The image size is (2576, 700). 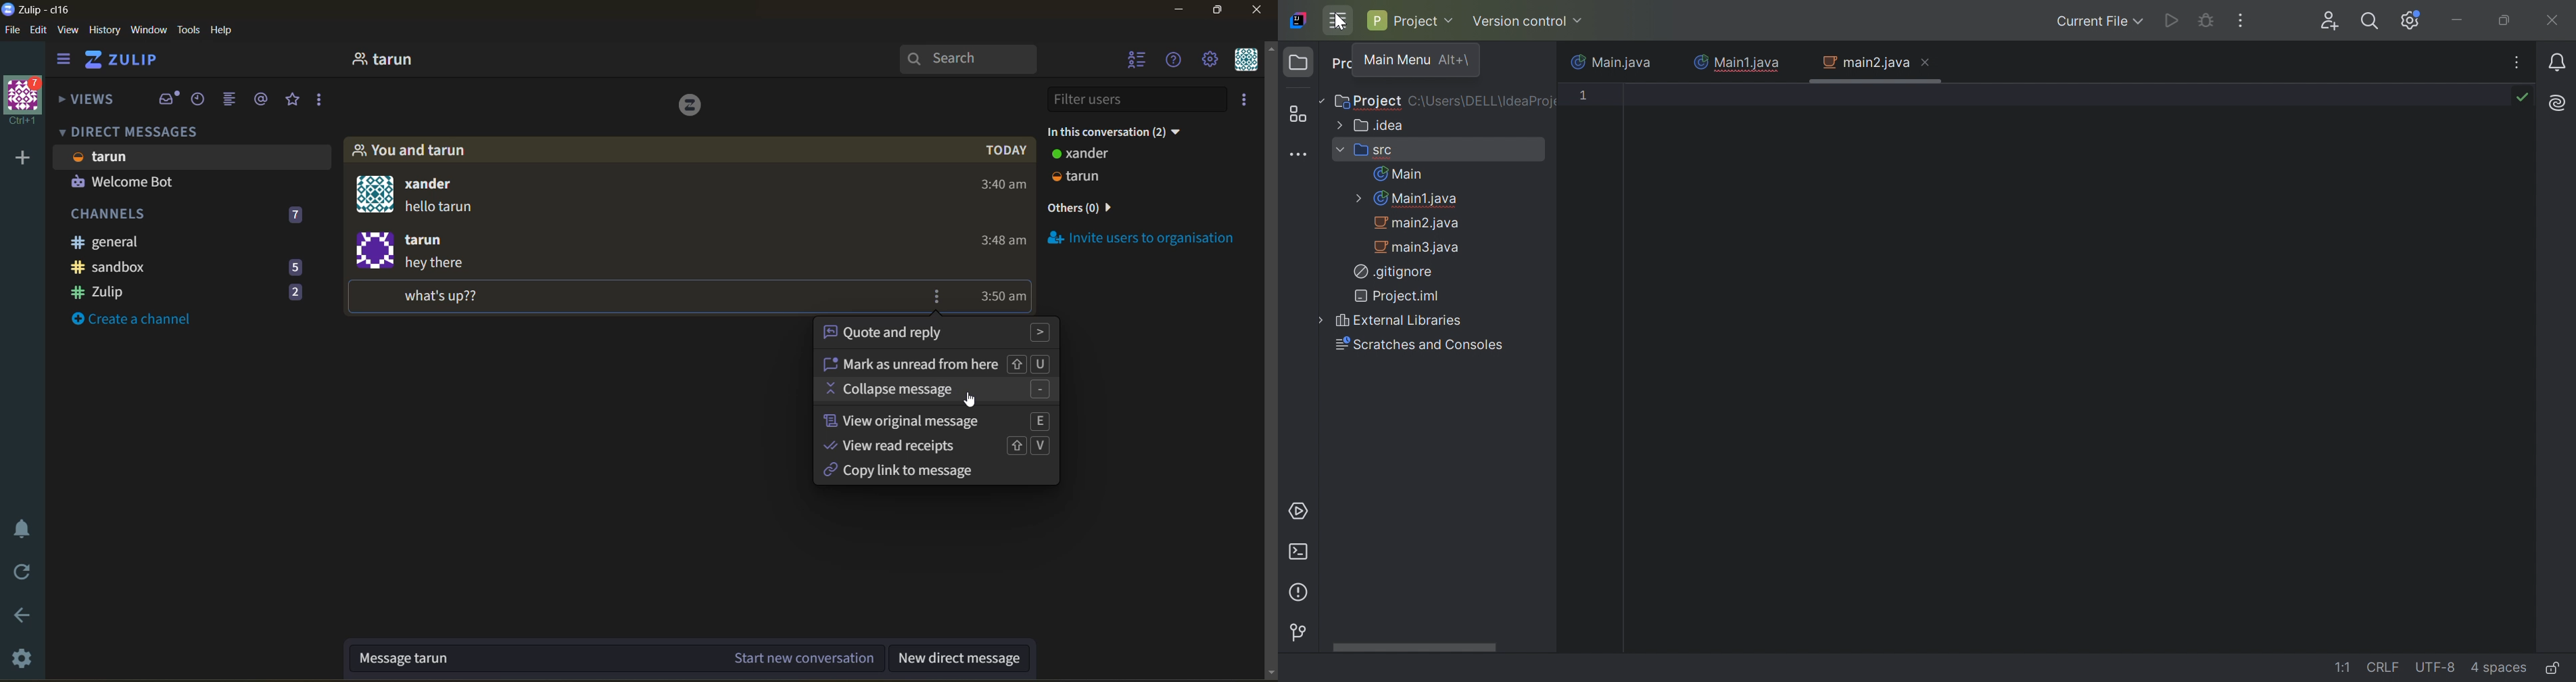 I want to click on More actions, so click(x=2241, y=20).